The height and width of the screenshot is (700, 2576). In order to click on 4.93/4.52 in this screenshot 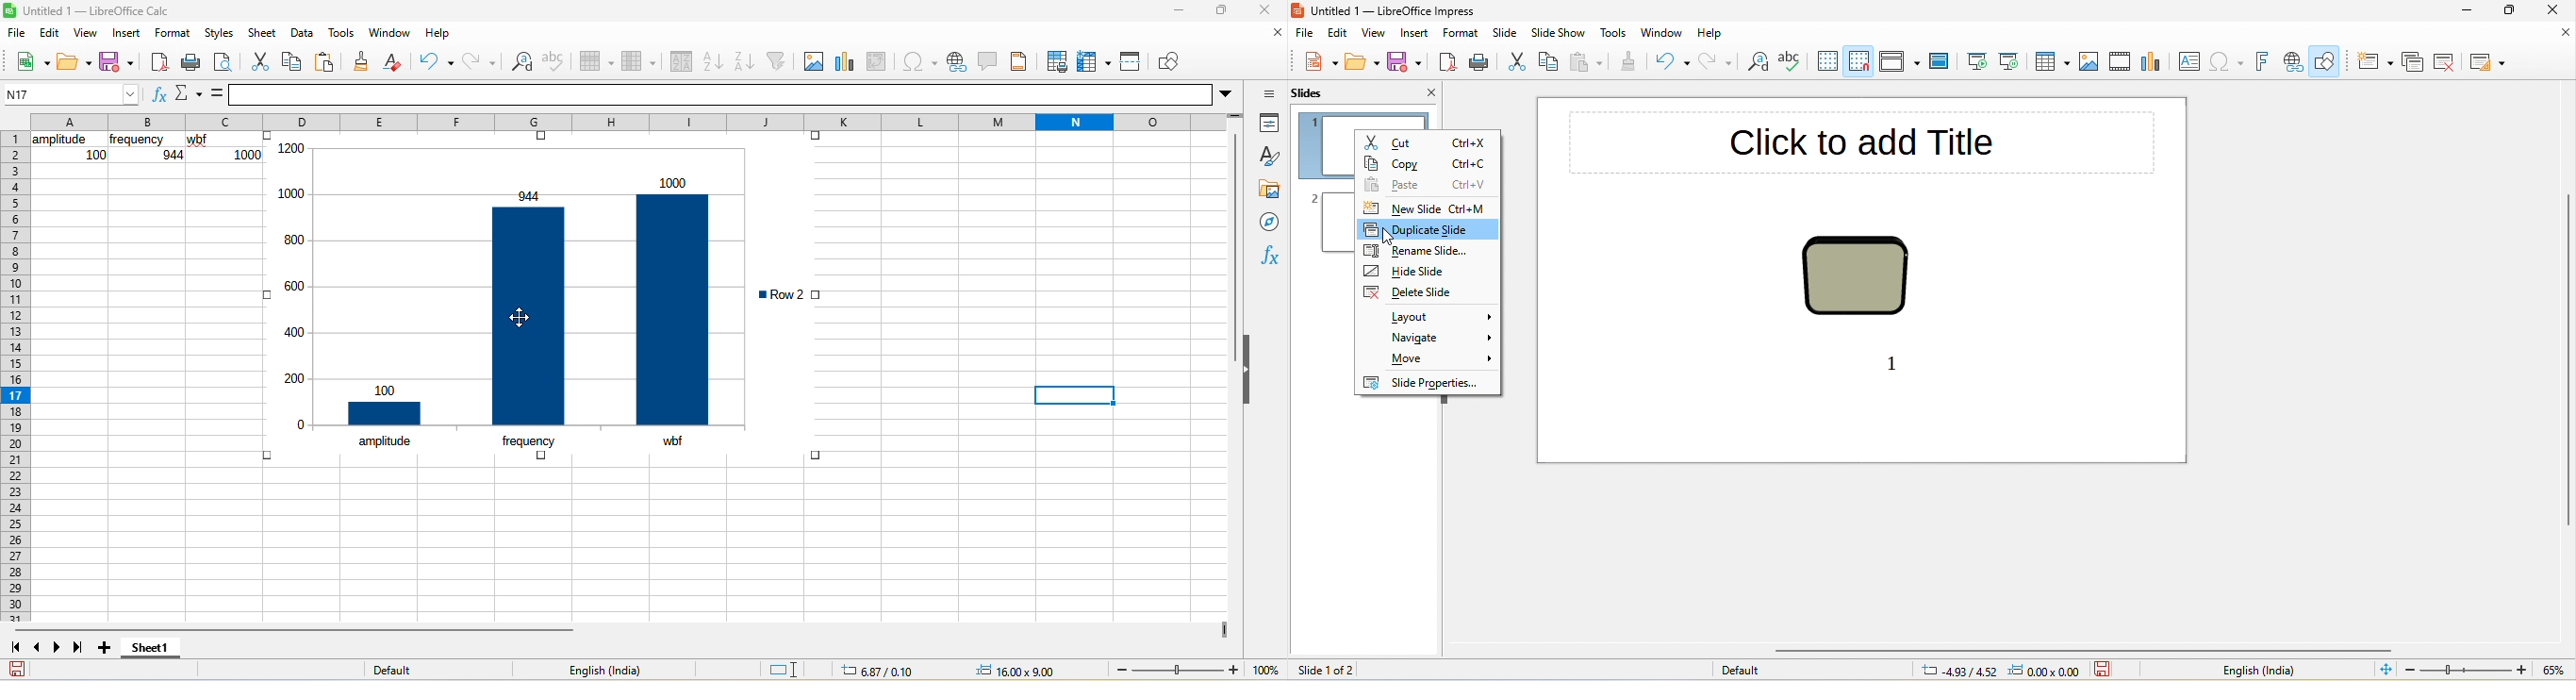, I will do `click(1959, 671)`.